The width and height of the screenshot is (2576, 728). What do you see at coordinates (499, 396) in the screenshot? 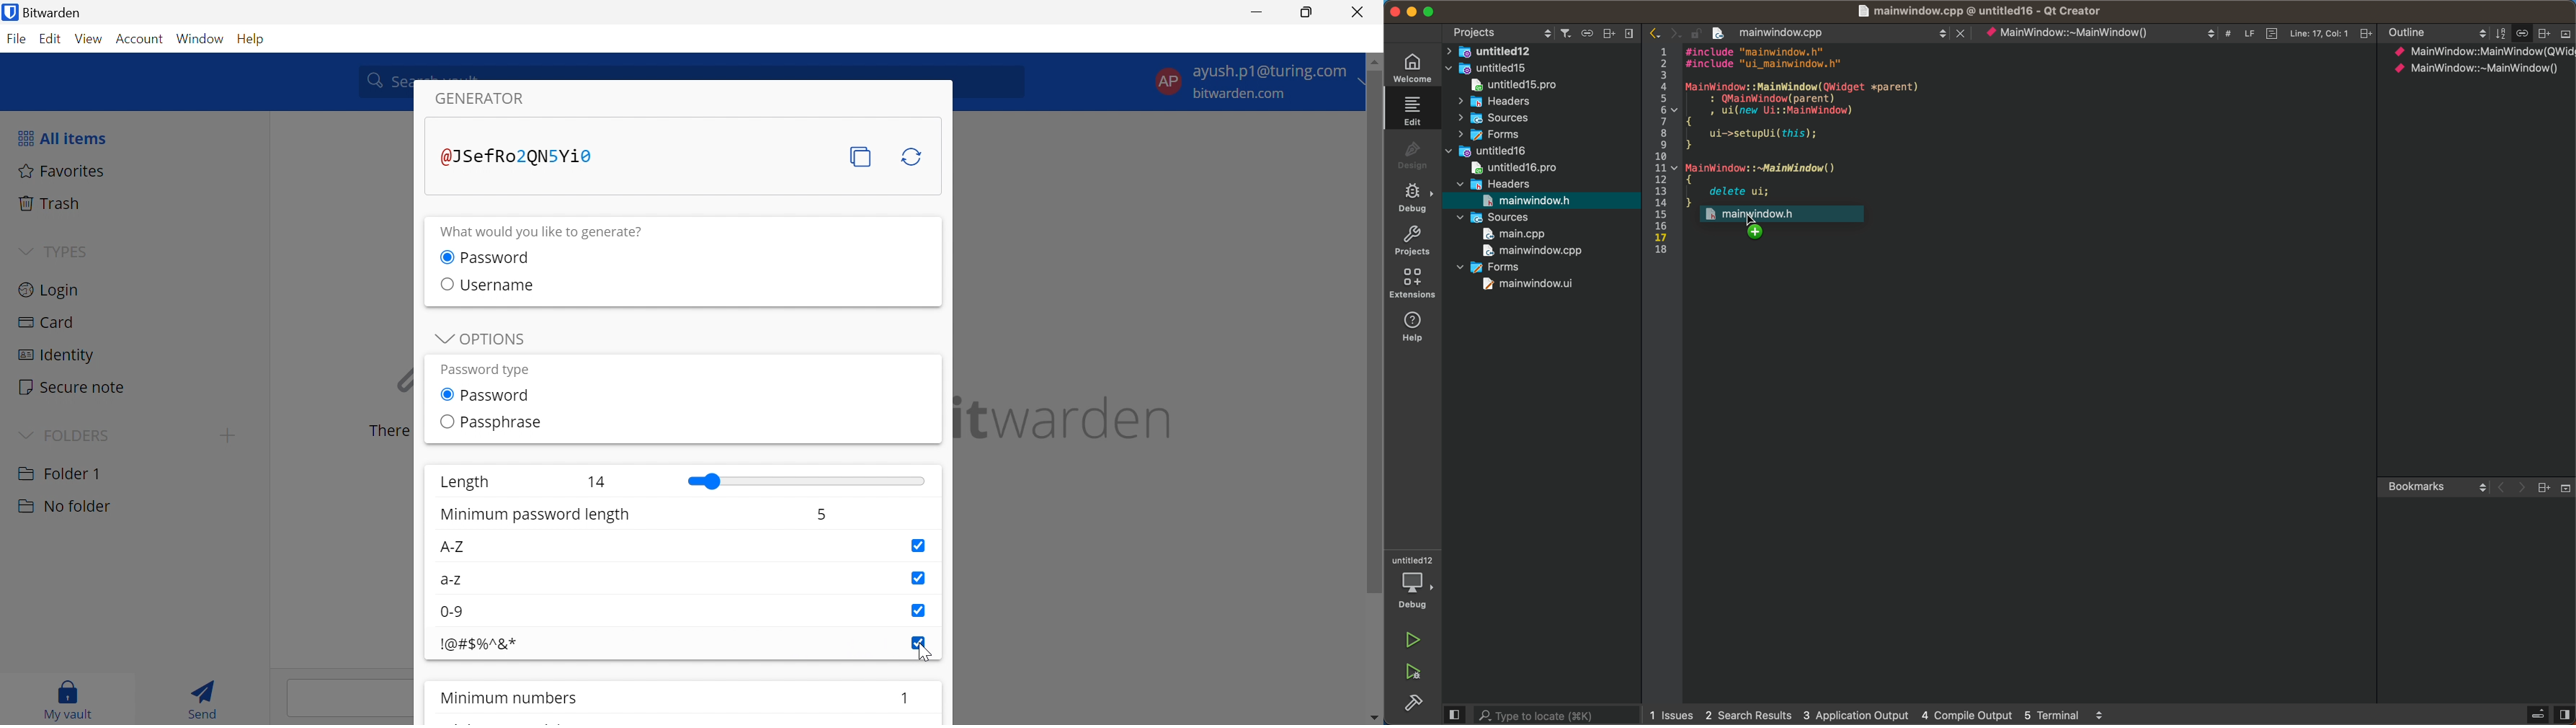
I see `Password` at bounding box center [499, 396].